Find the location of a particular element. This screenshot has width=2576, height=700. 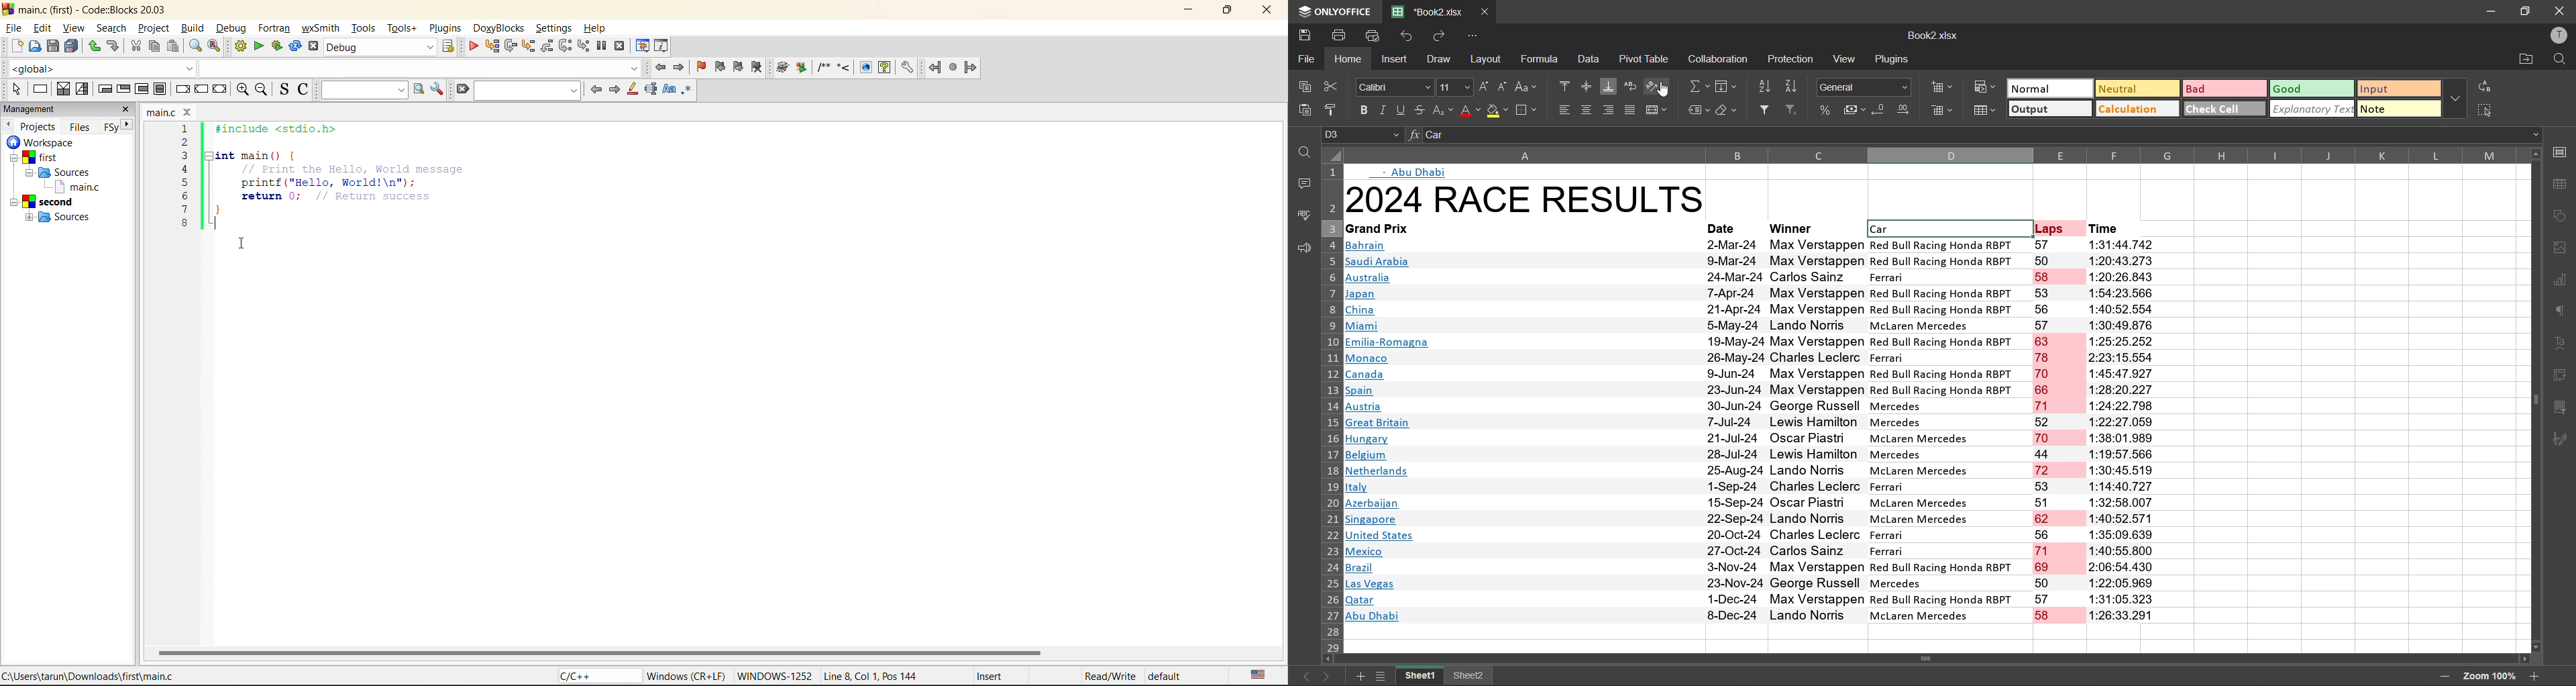

setting is located at coordinates (908, 68).